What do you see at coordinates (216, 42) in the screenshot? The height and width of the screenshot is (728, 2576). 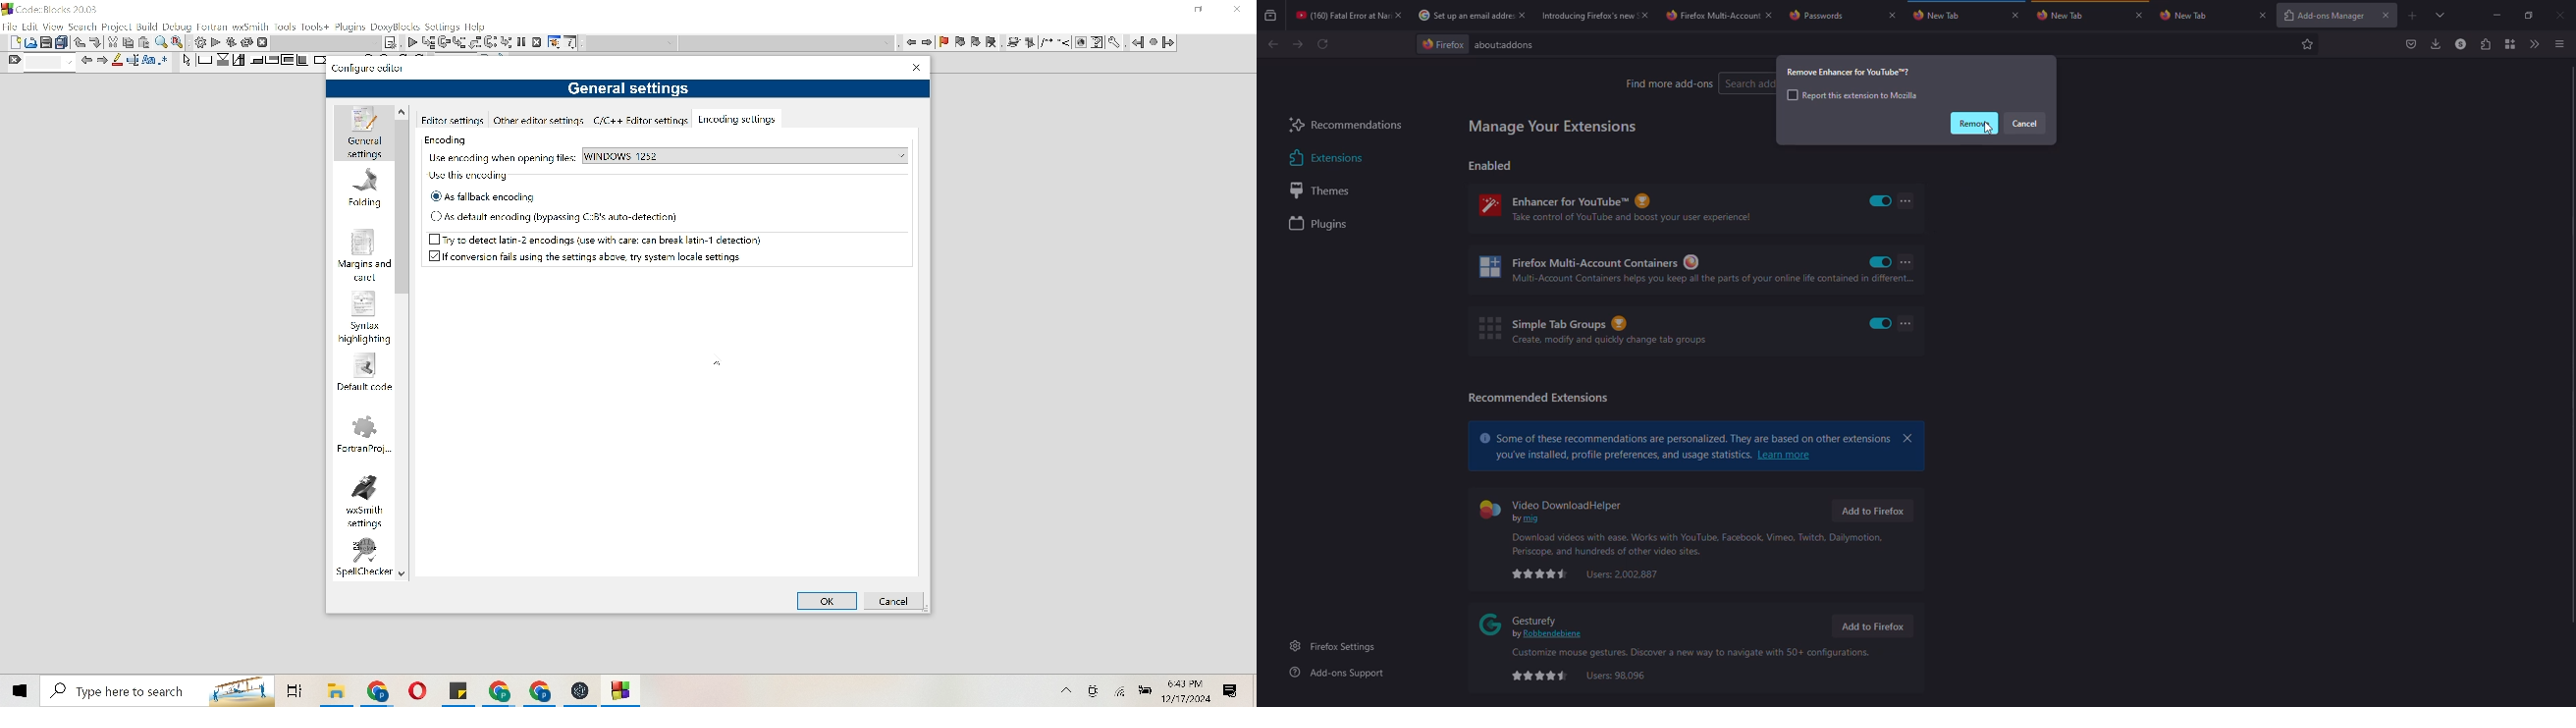 I see `Play` at bounding box center [216, 42].